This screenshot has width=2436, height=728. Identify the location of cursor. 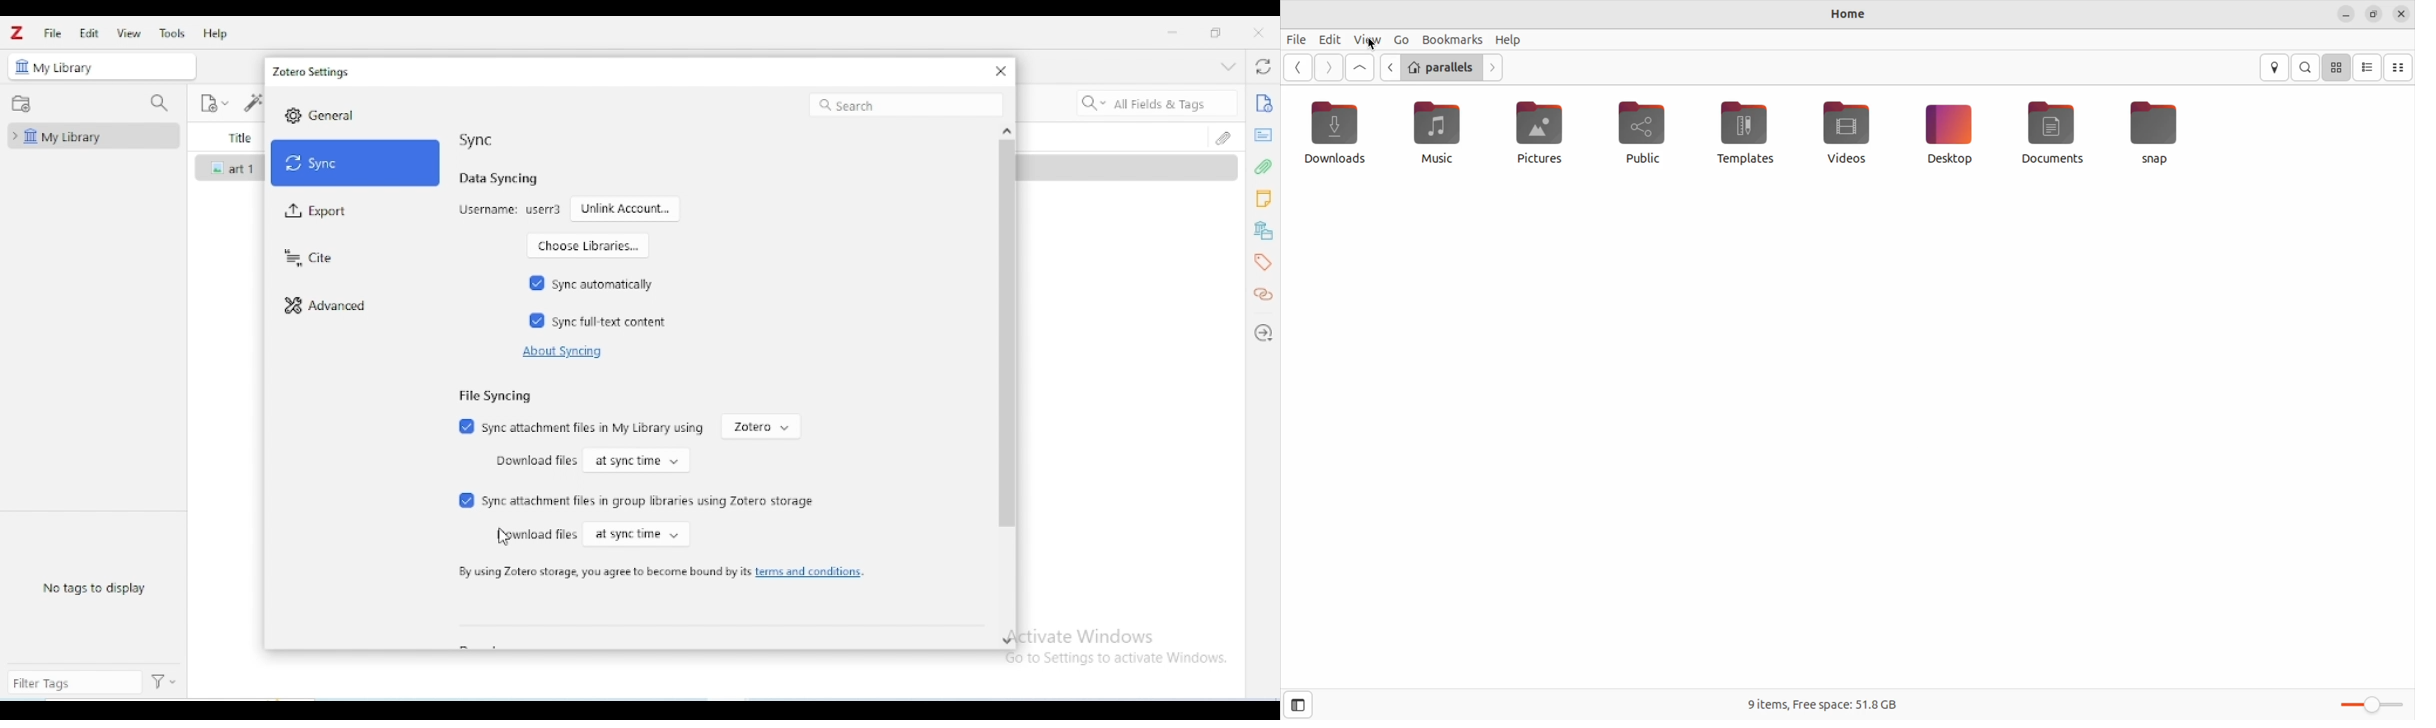
(504, 538).